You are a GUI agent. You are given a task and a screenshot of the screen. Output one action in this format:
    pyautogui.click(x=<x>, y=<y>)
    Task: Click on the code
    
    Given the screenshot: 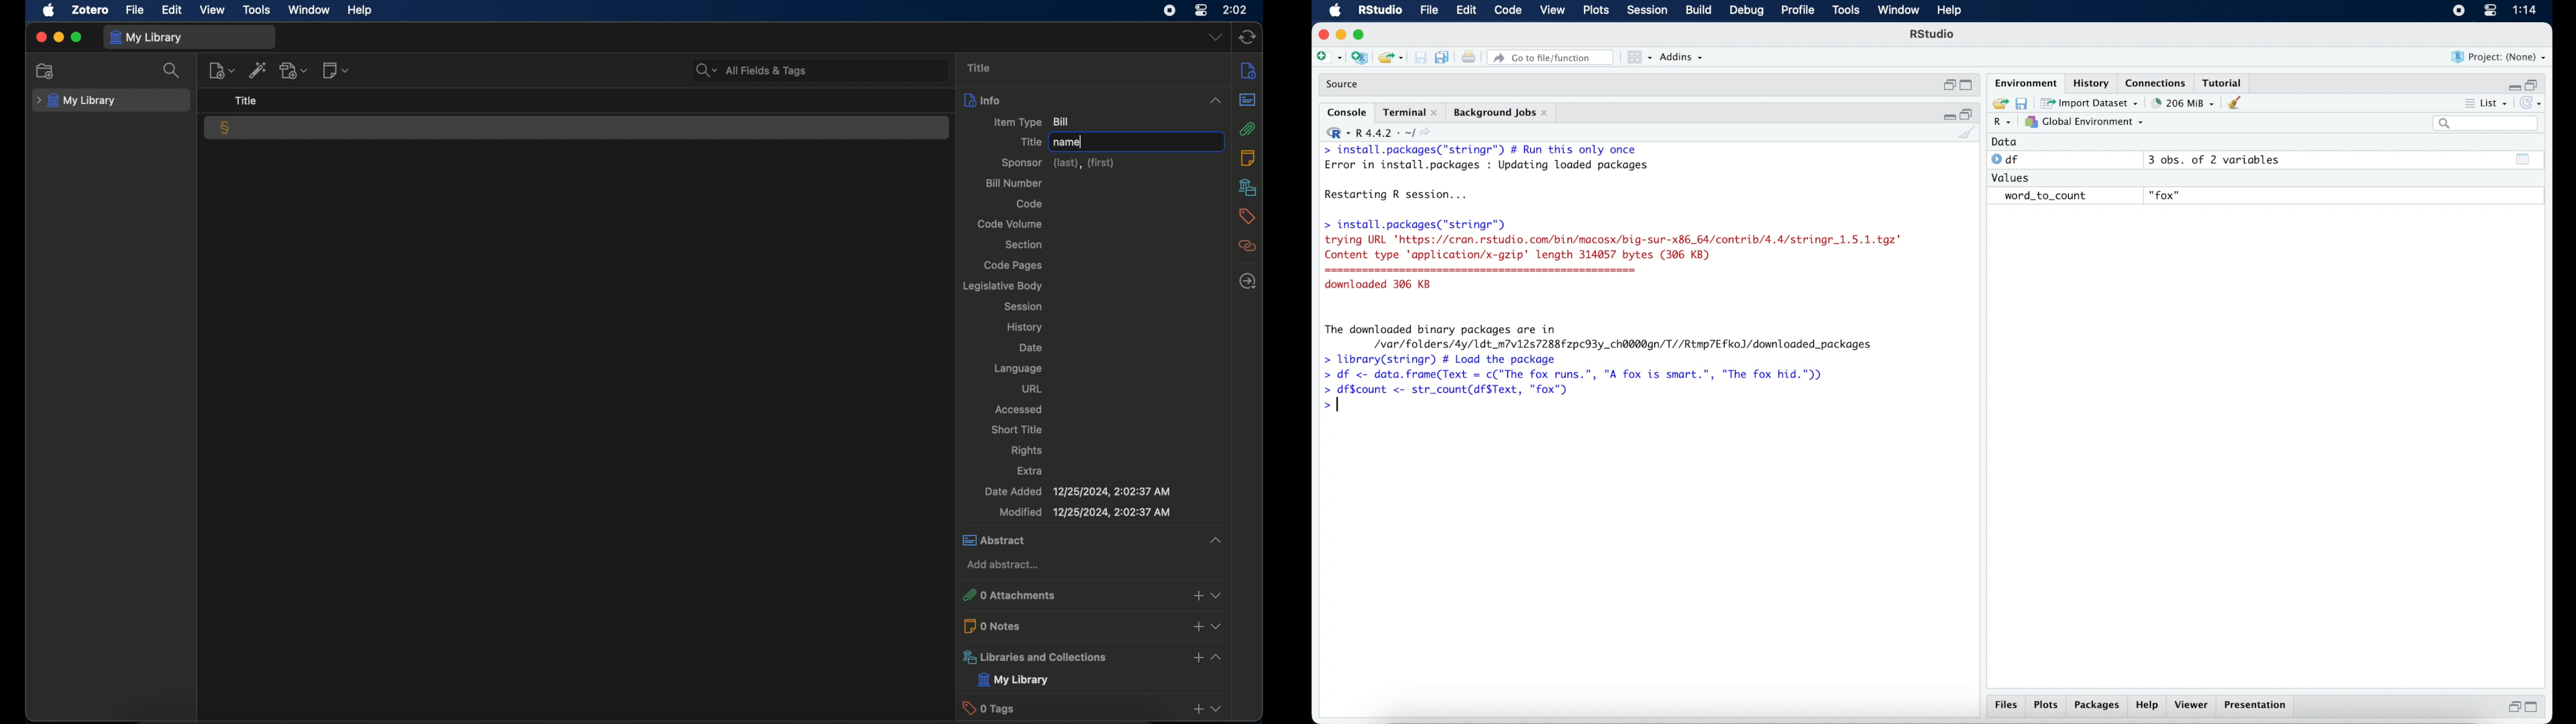 What is the action you would take?
    pyautogui.click(x=1030, y=203)
    